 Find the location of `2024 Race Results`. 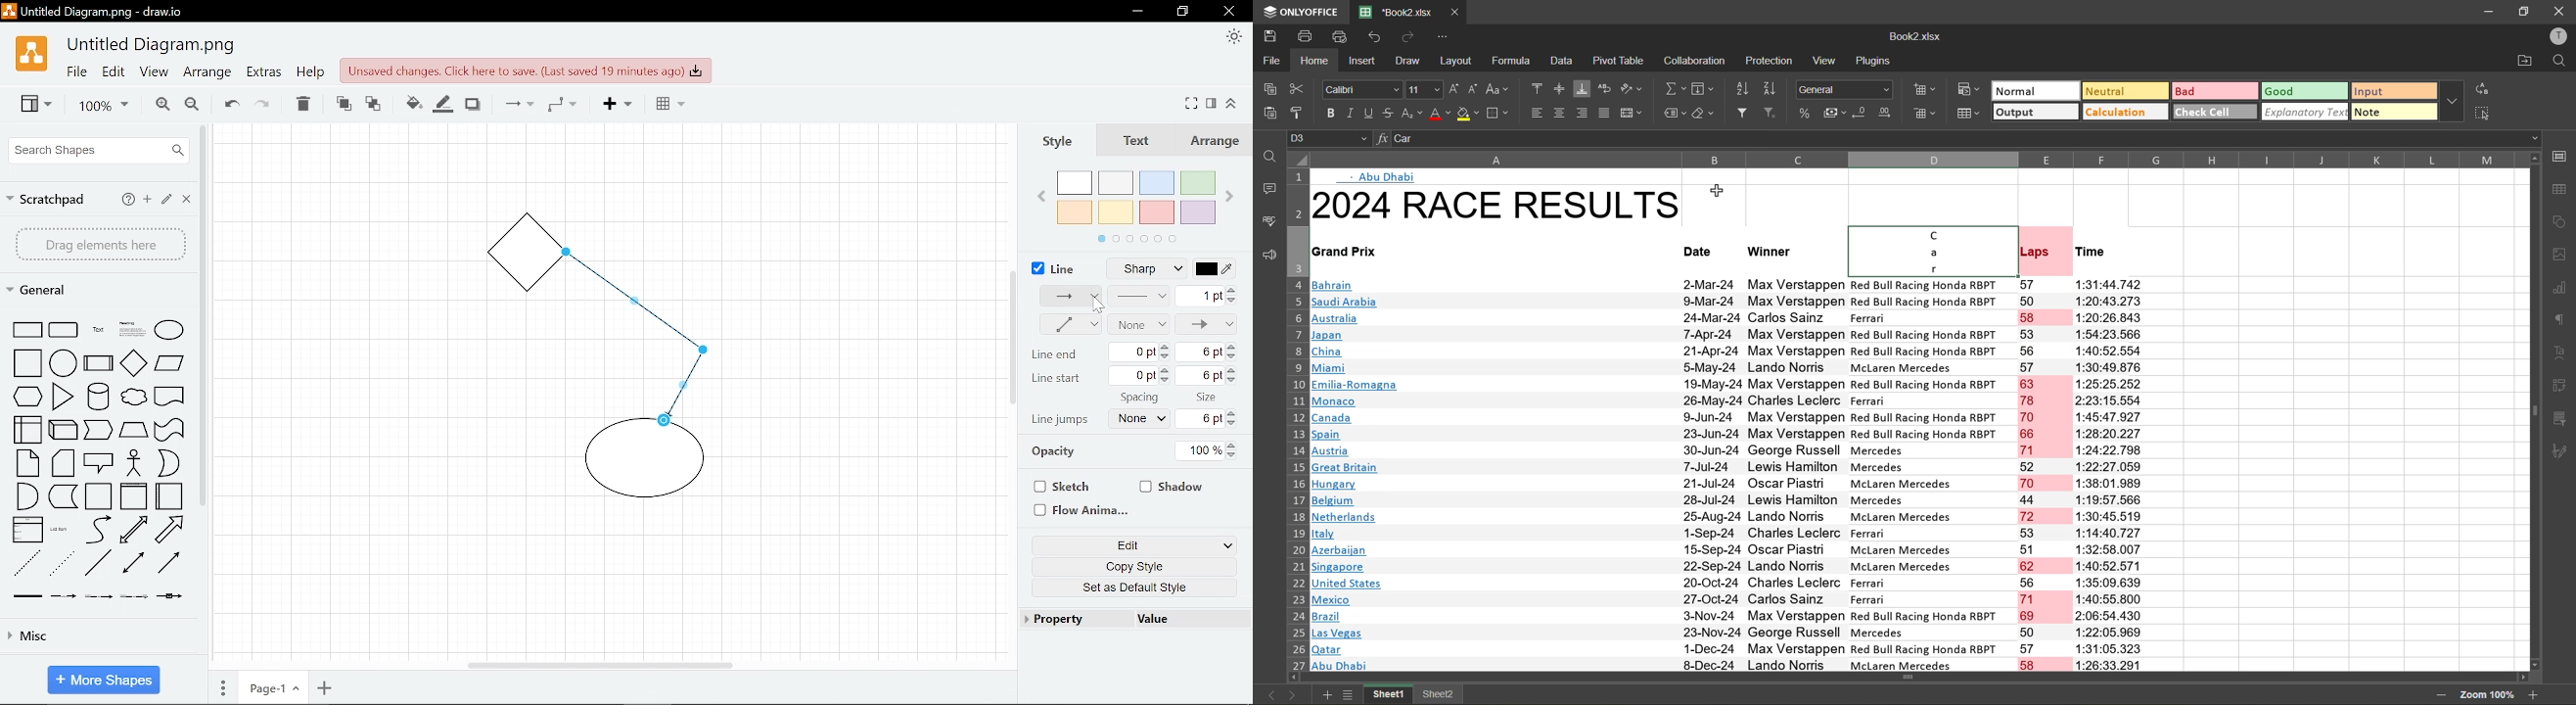

2024 Race Results is located at coordinates (1497, 203).